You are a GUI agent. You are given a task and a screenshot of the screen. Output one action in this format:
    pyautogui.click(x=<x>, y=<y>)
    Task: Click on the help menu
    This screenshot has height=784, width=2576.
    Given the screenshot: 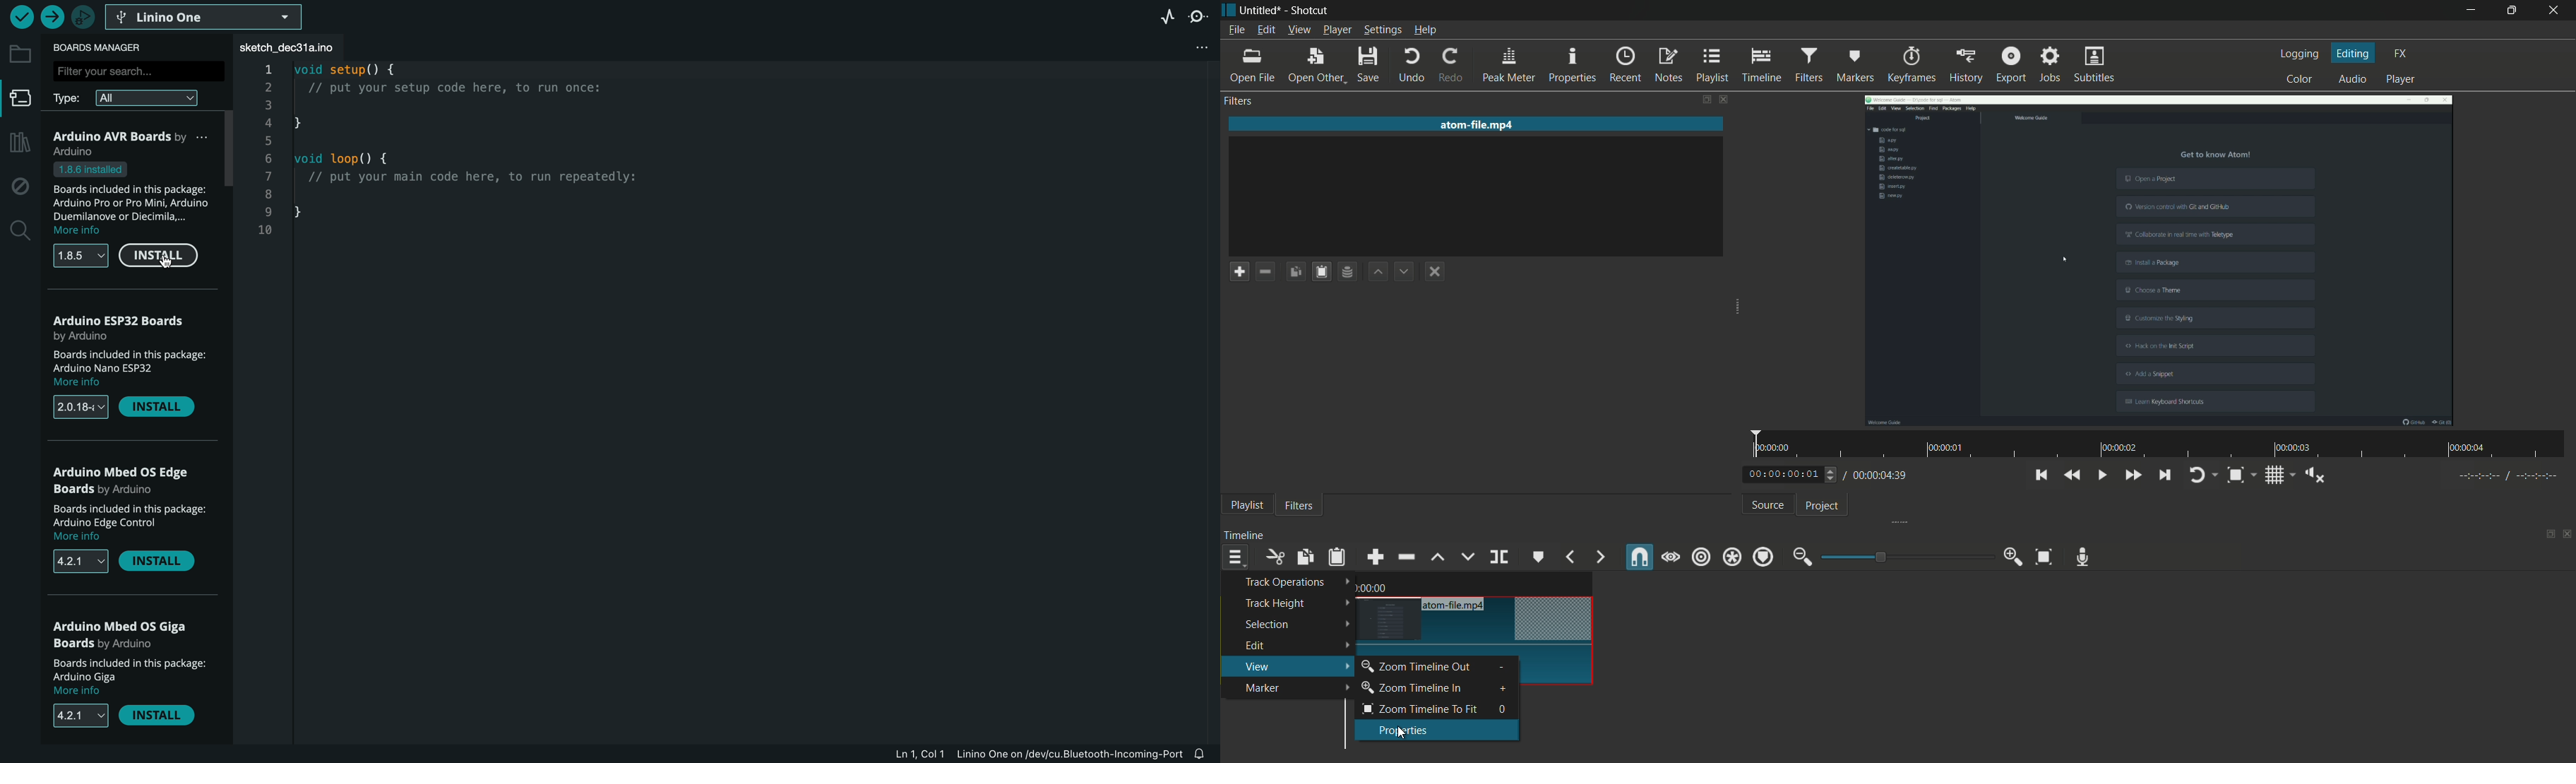 What is the action you would take?
    pyautogui.click(x=1424, y=32)
    